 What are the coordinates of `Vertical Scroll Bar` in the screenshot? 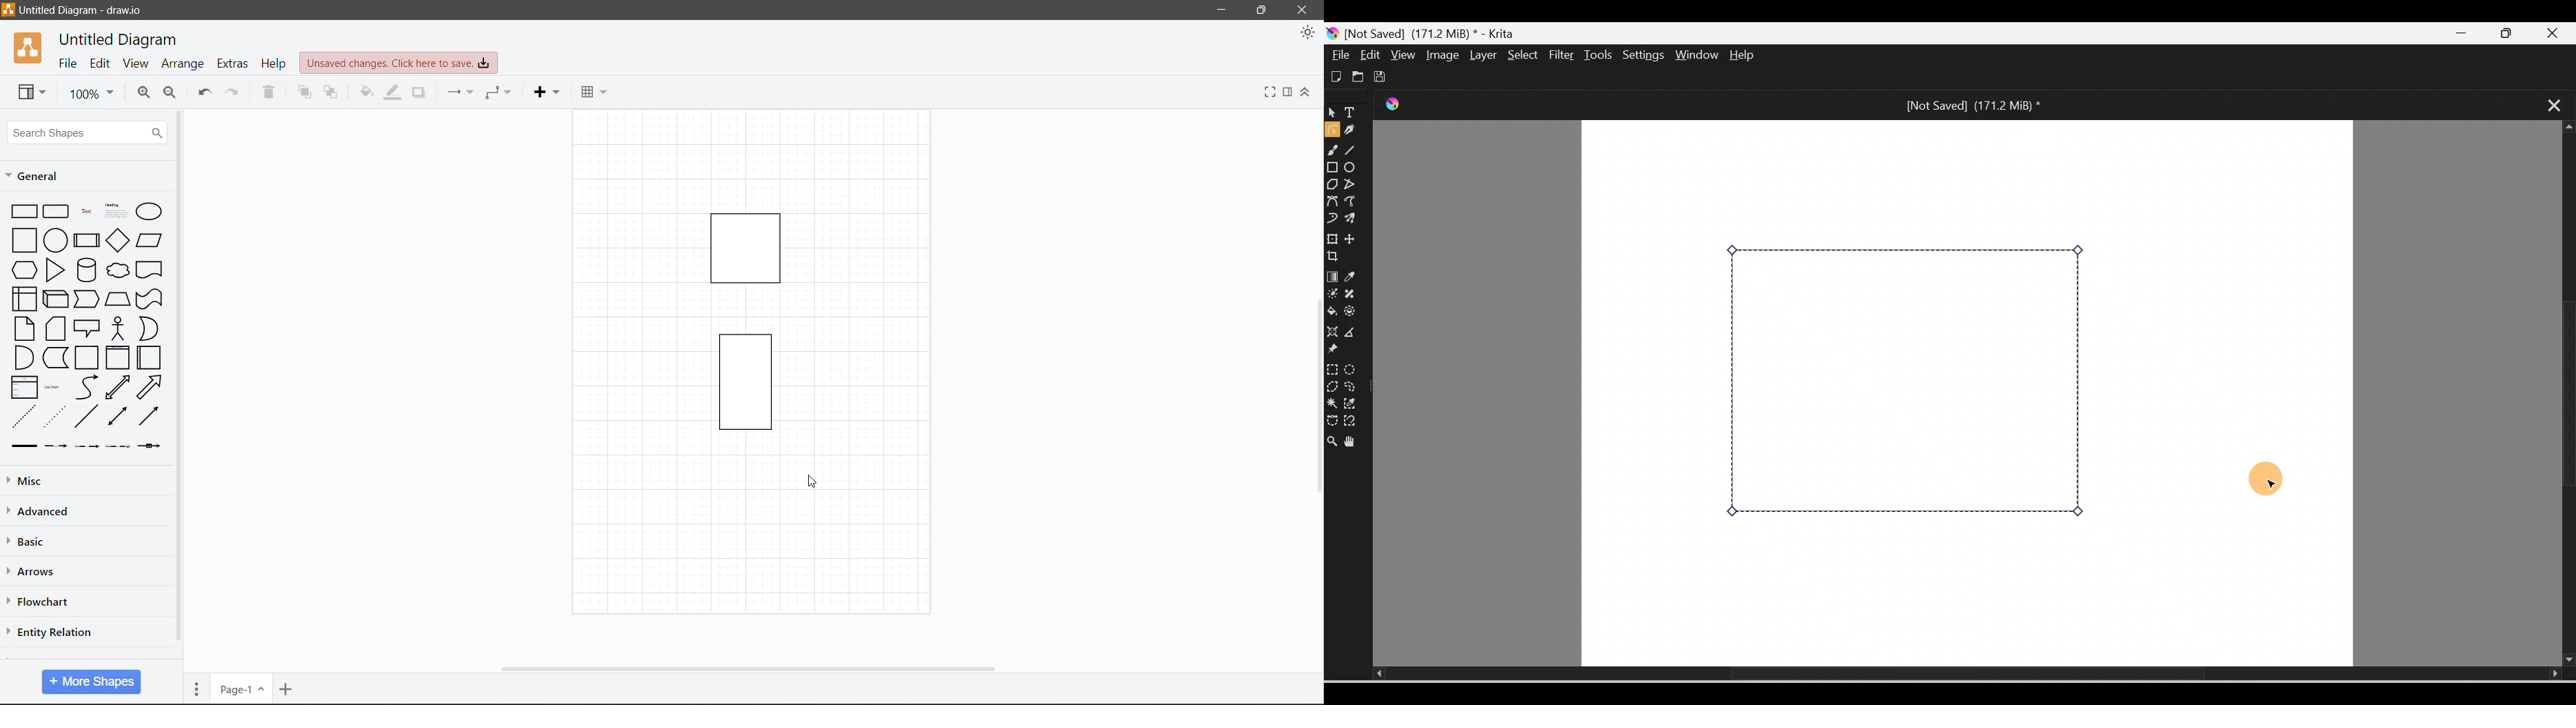 It's located at (1316, 397).